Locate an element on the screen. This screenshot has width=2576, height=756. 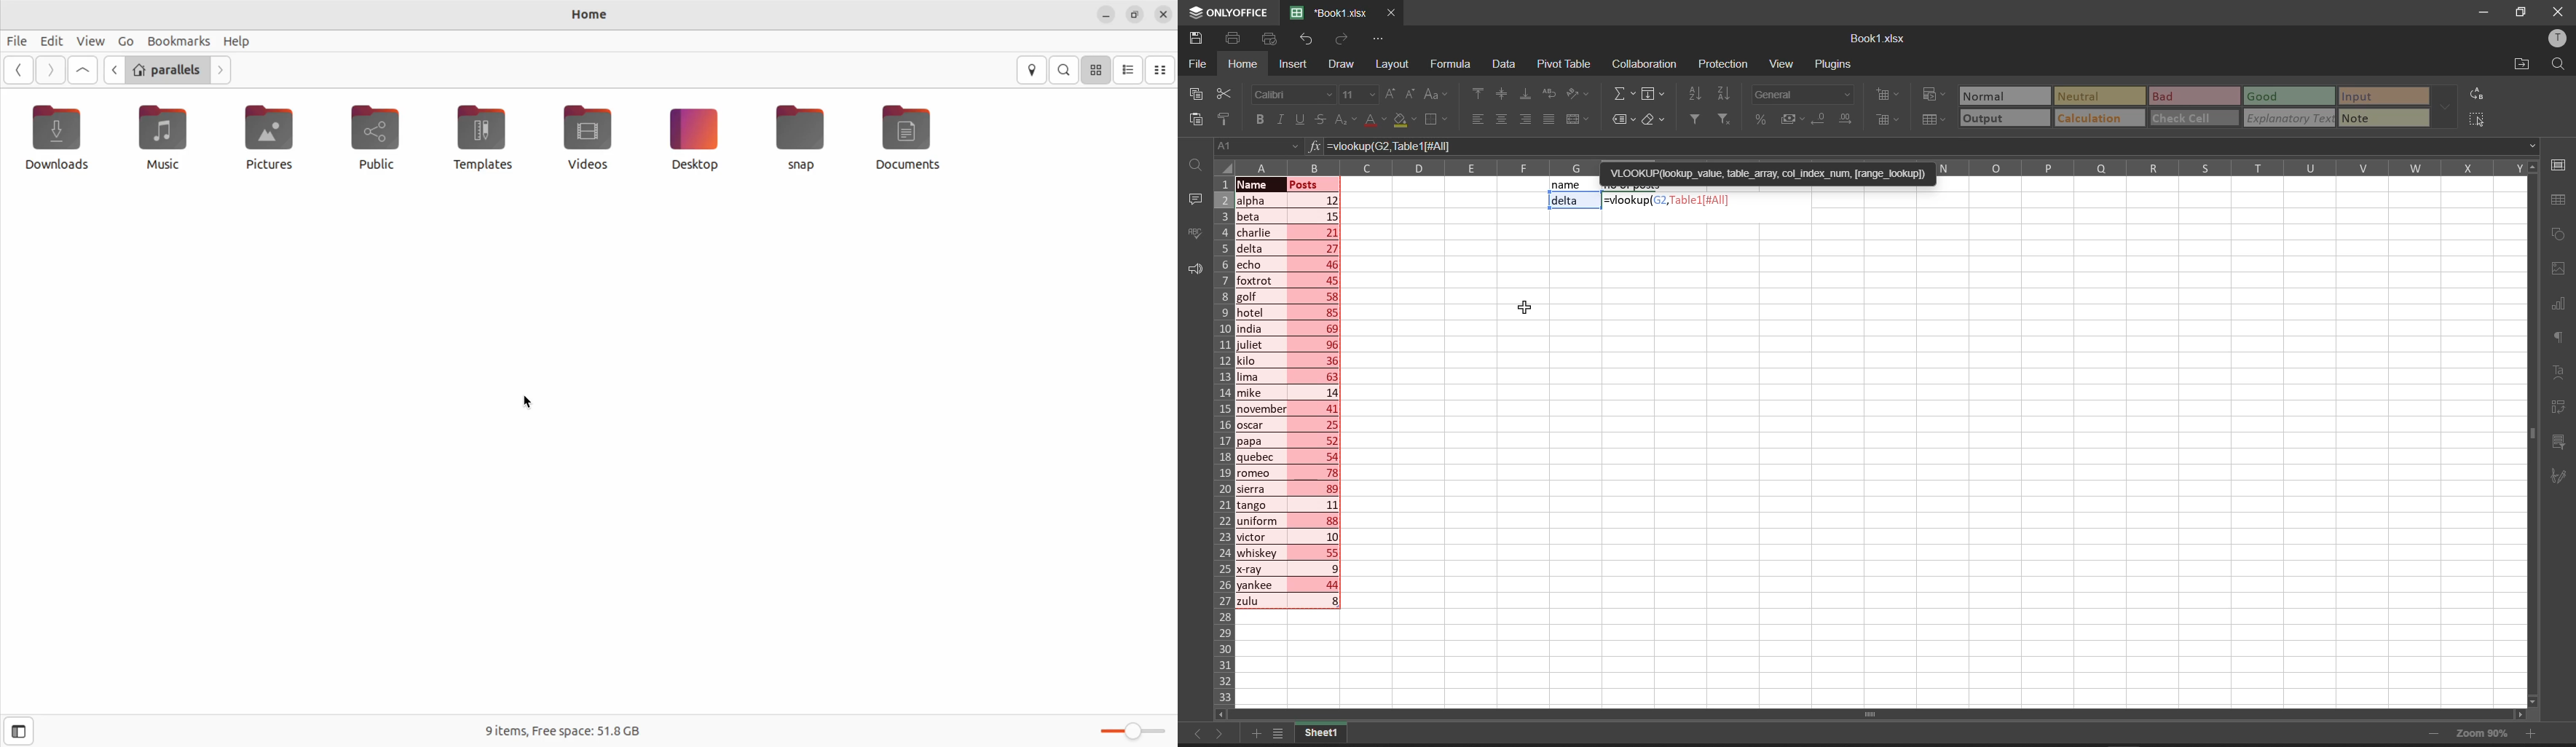
justified is located at coordinates (1548, 119).